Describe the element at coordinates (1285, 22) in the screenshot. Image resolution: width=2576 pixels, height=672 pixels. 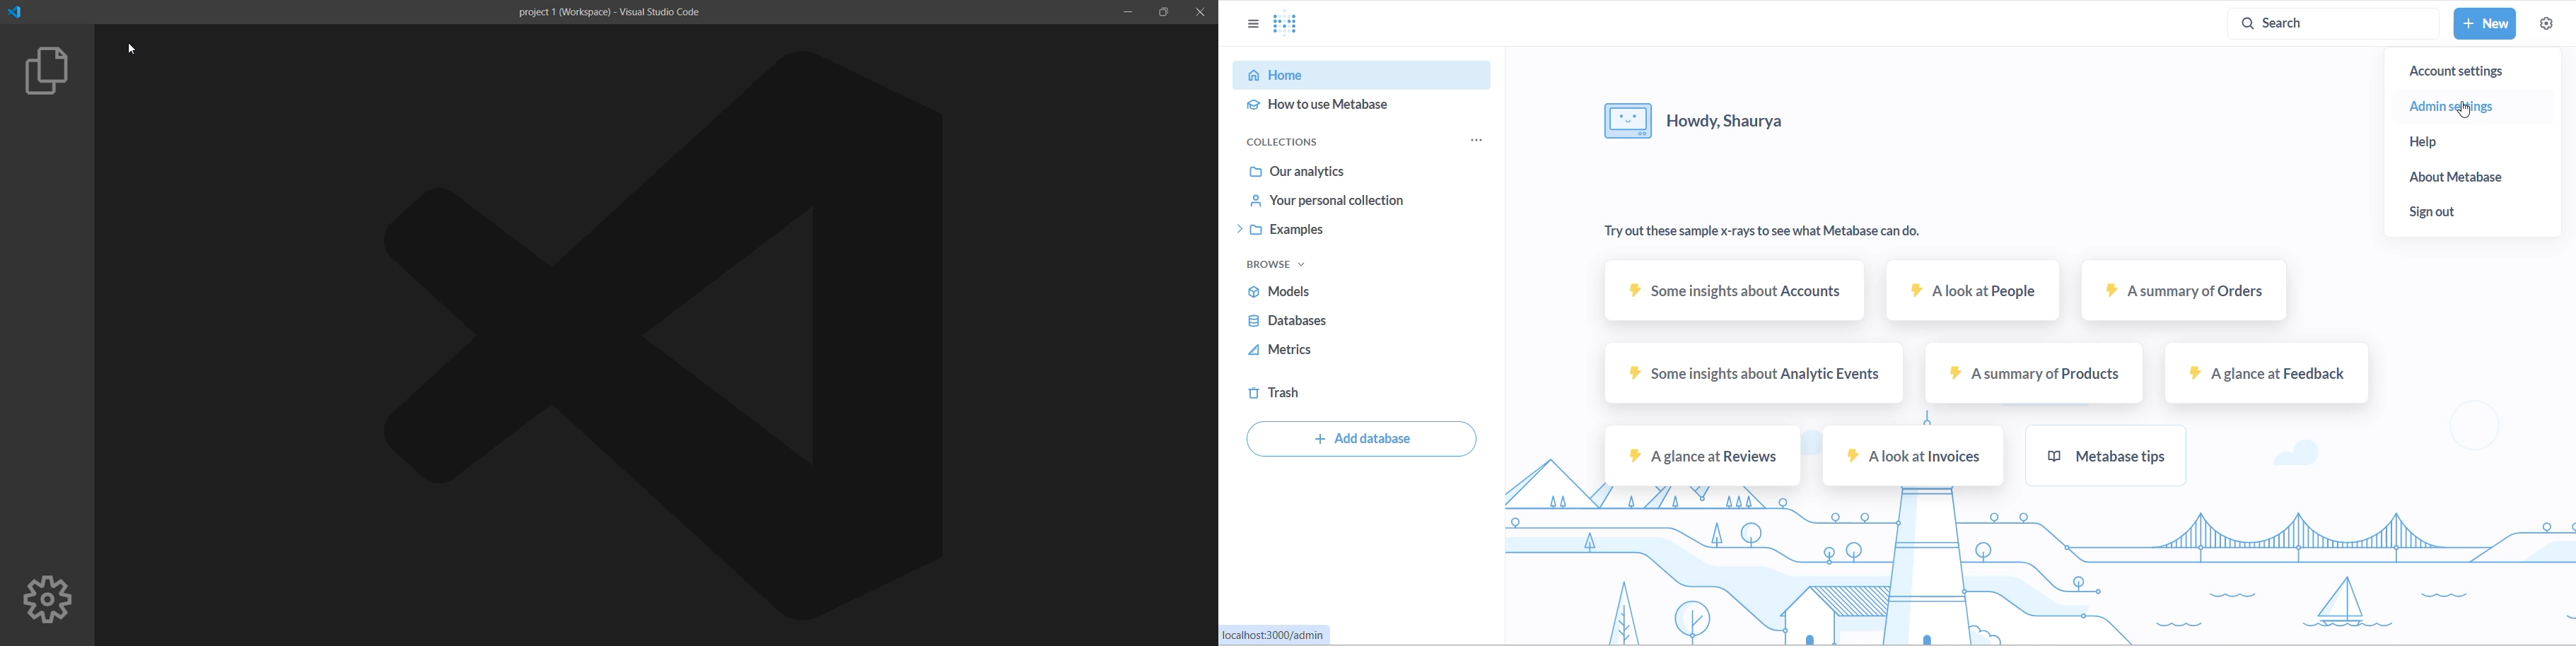
I see `META LOGO` at that location.